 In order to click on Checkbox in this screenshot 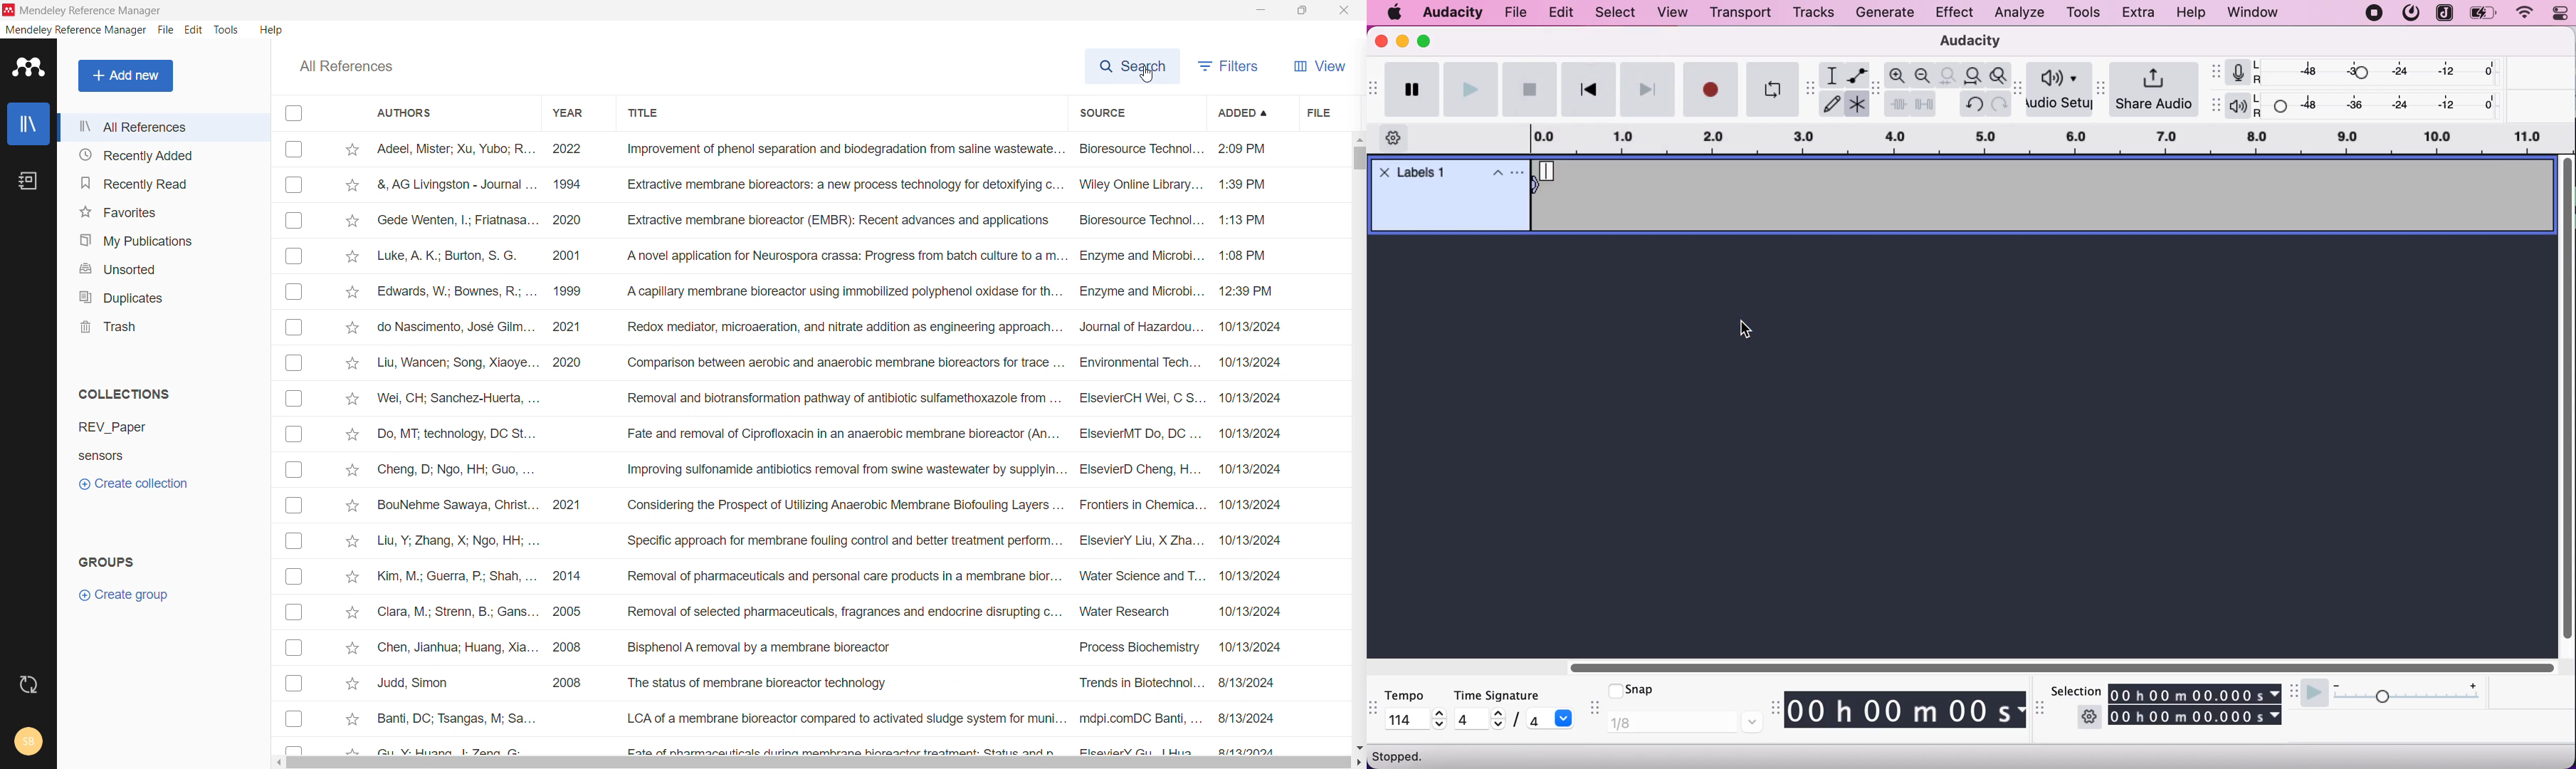, I will do `click(295, 221)`.